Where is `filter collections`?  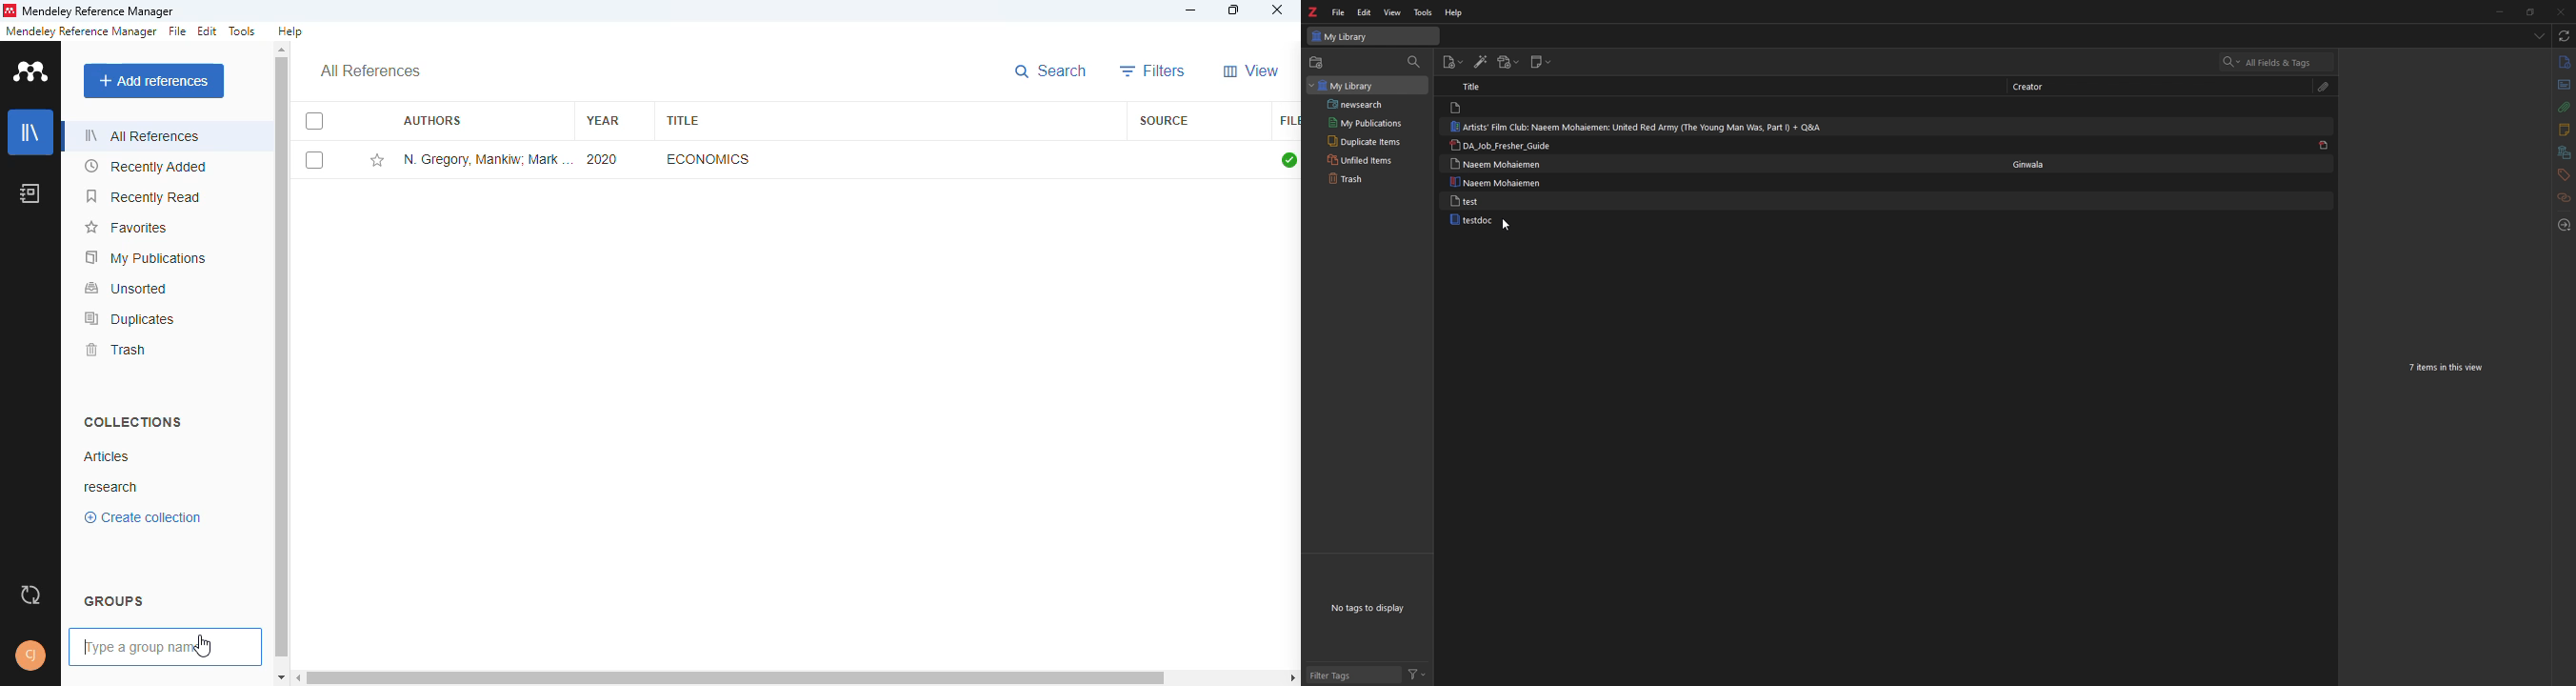
filter collections is located at coordinates (1414, 62).